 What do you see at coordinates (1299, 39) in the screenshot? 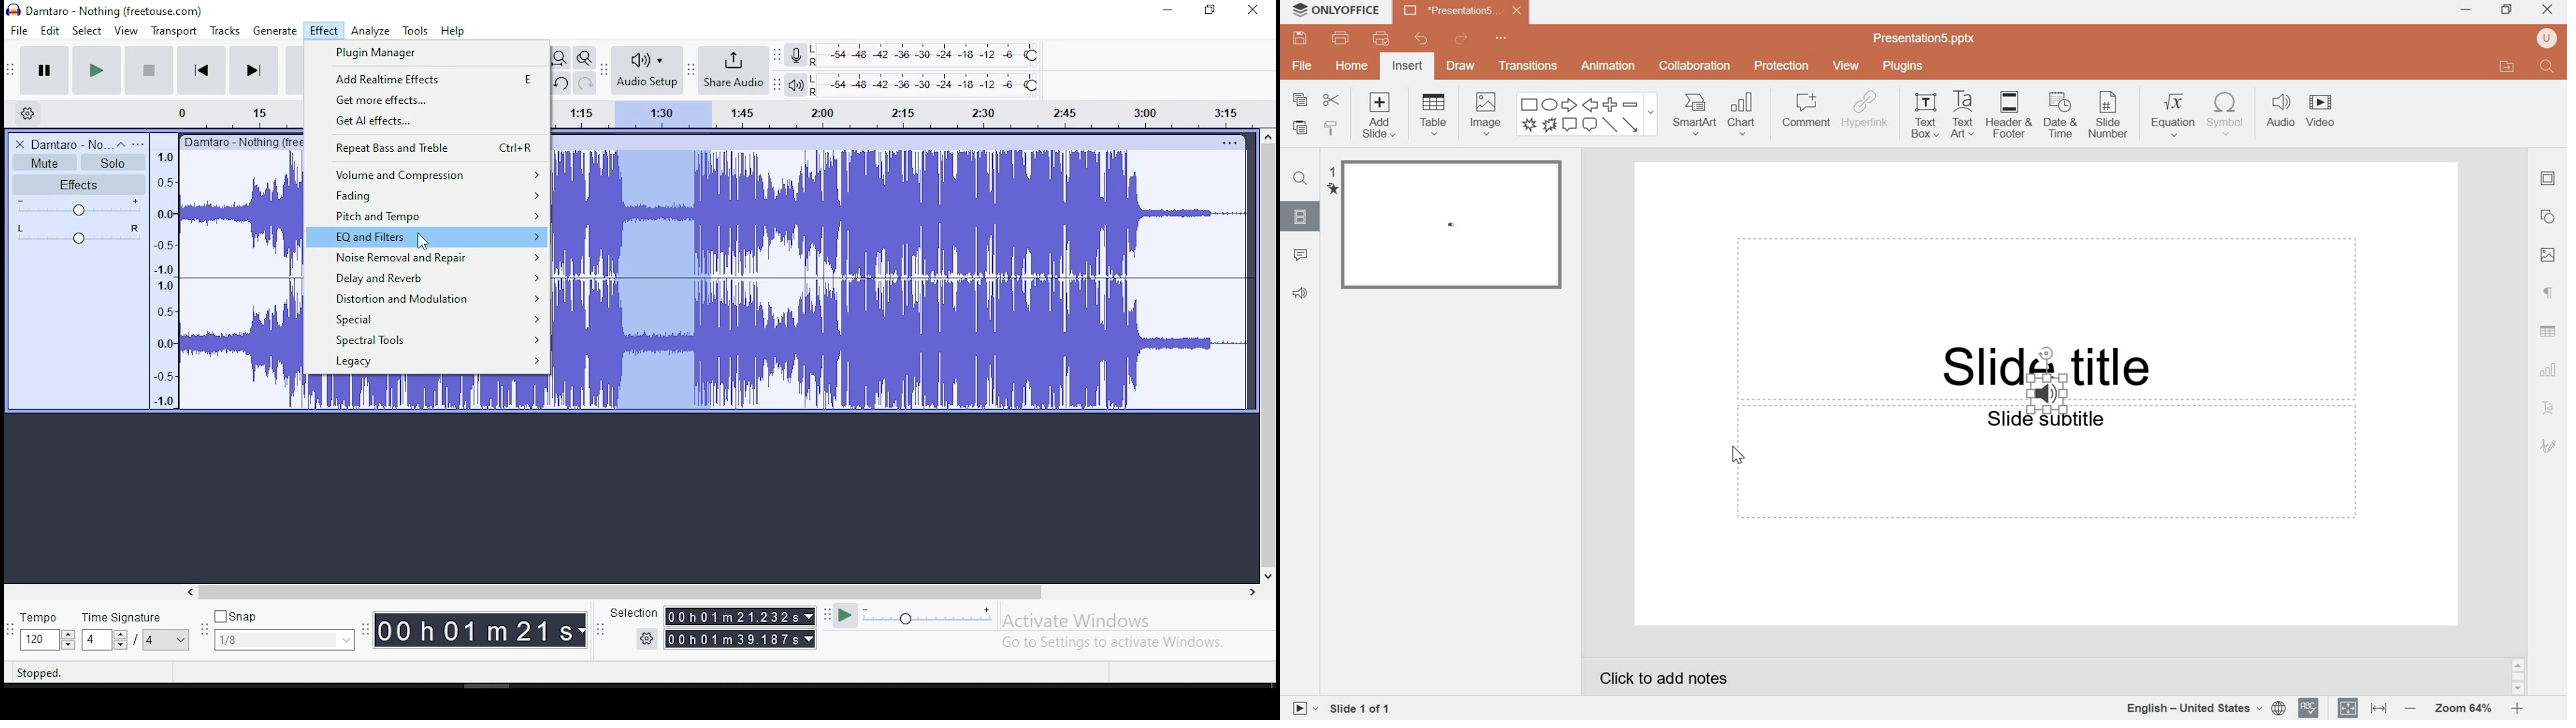
I see `Save` at bounding box center [1299, 39].